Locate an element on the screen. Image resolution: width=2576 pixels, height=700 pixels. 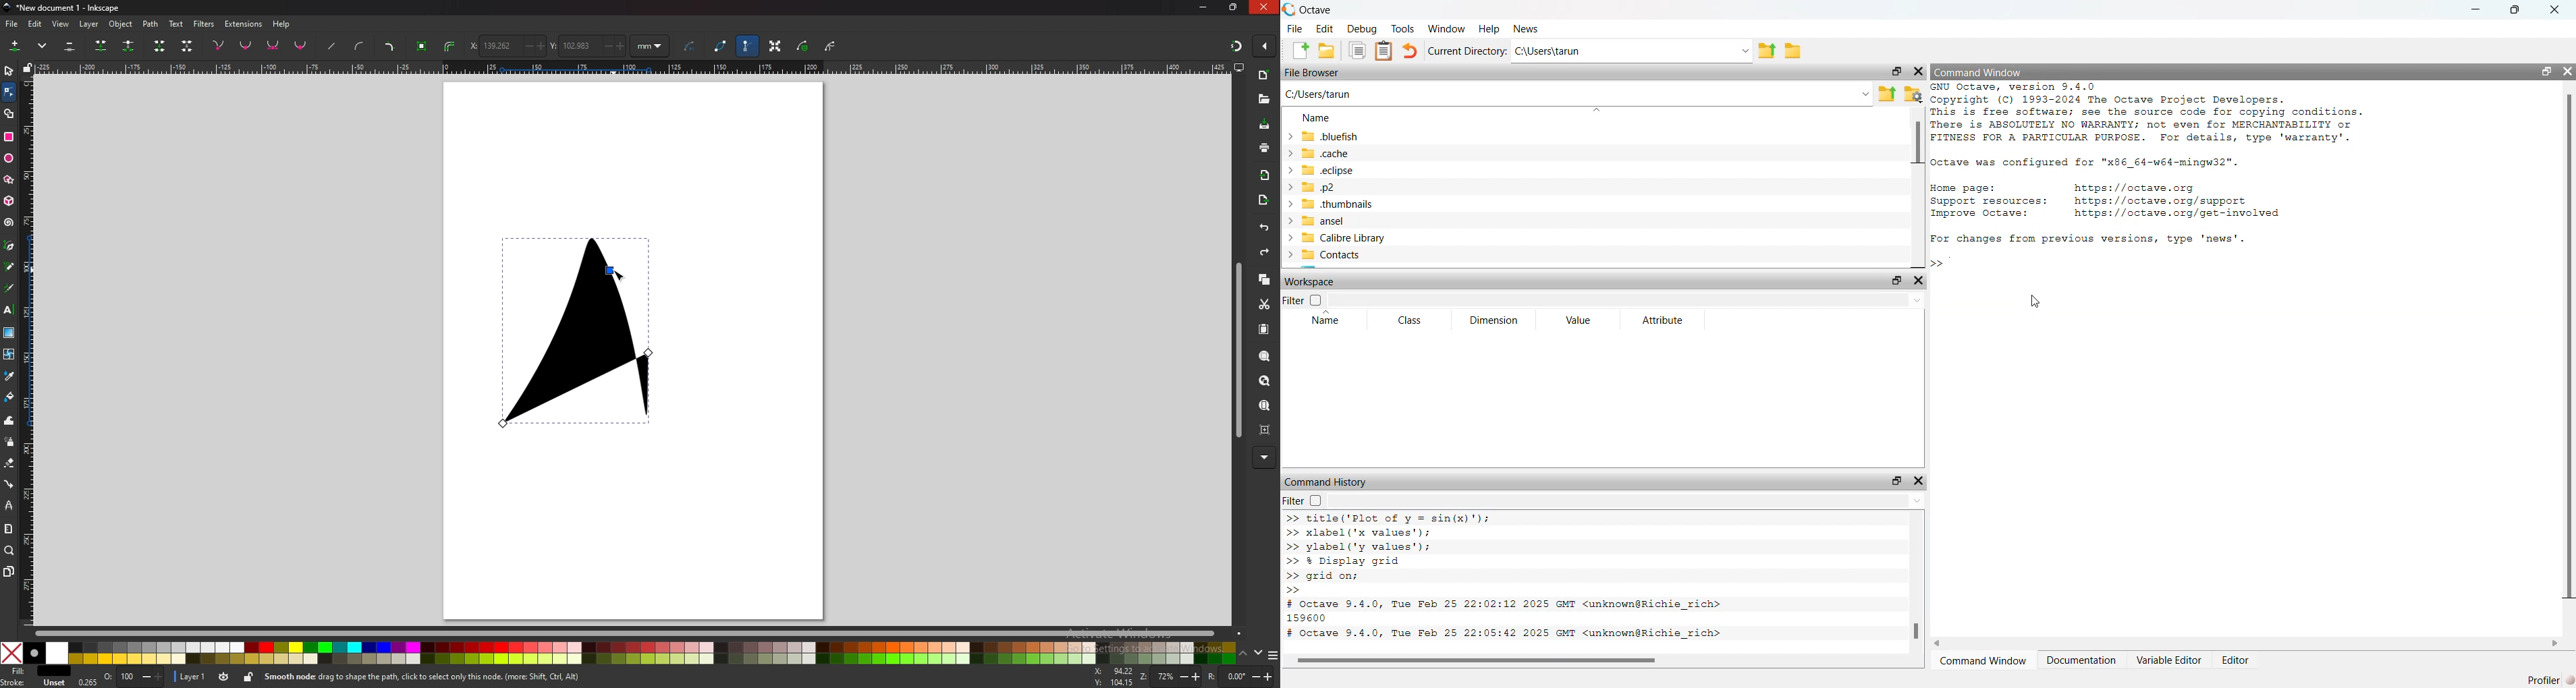
star is located at coordinates (10, 181).